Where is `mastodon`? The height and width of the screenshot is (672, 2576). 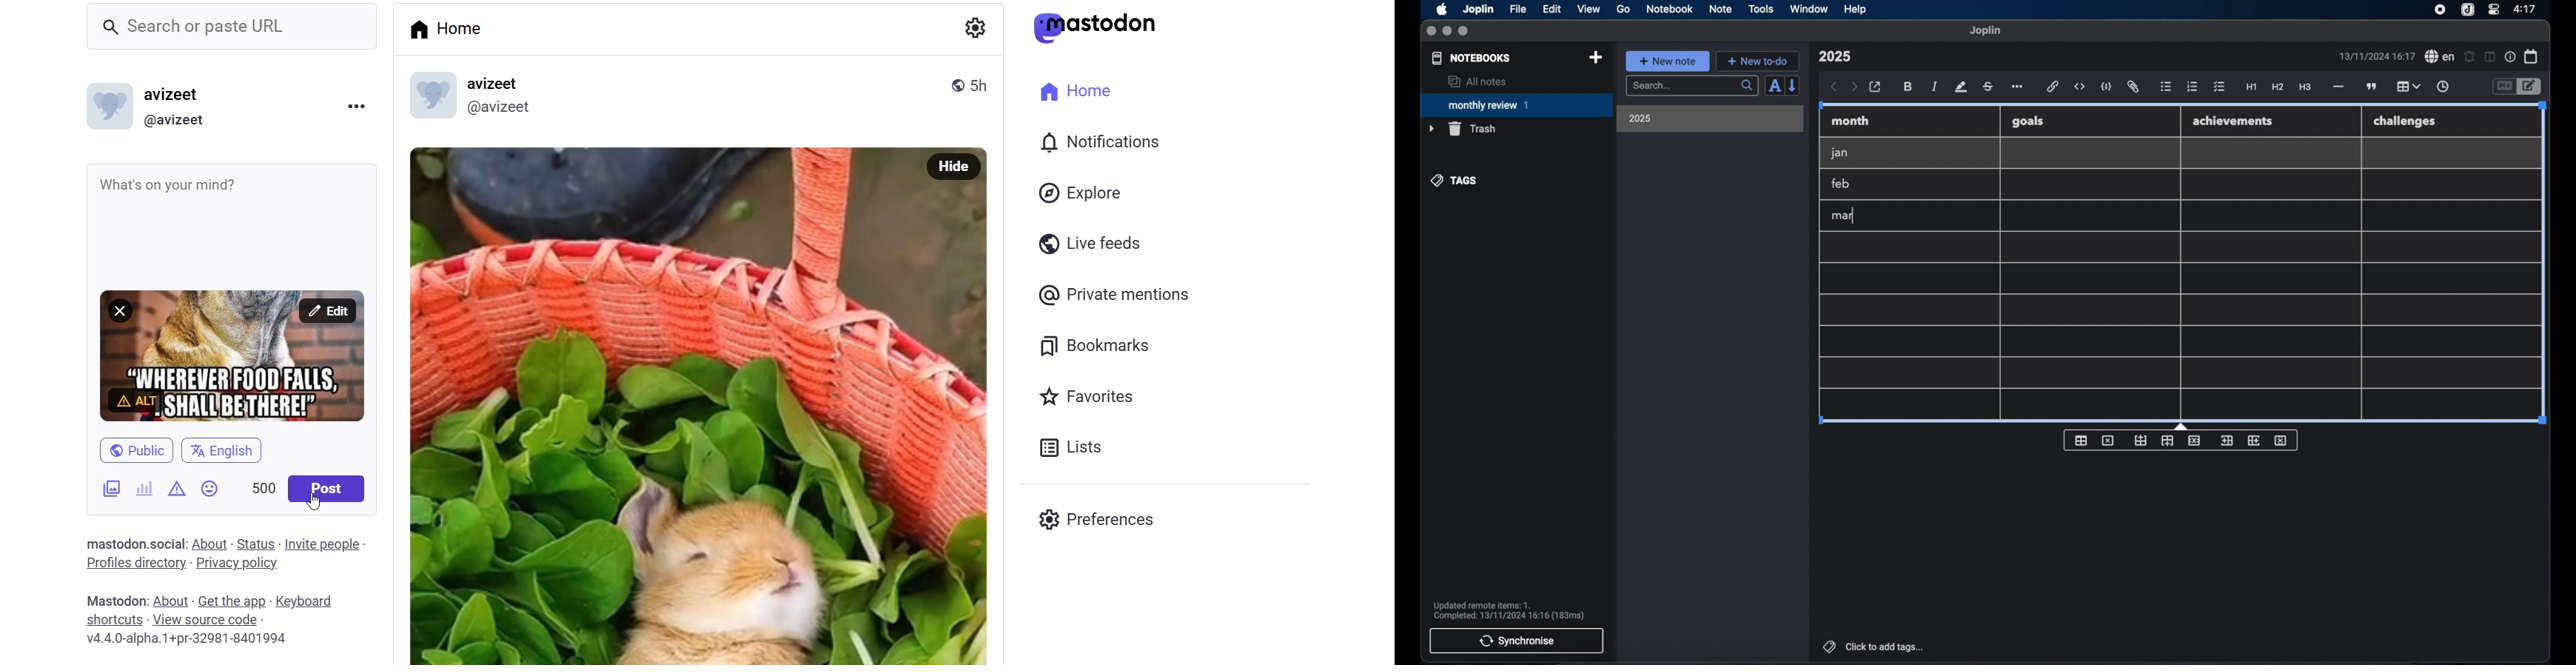
mastodon is located at coordinates (1102, 26).